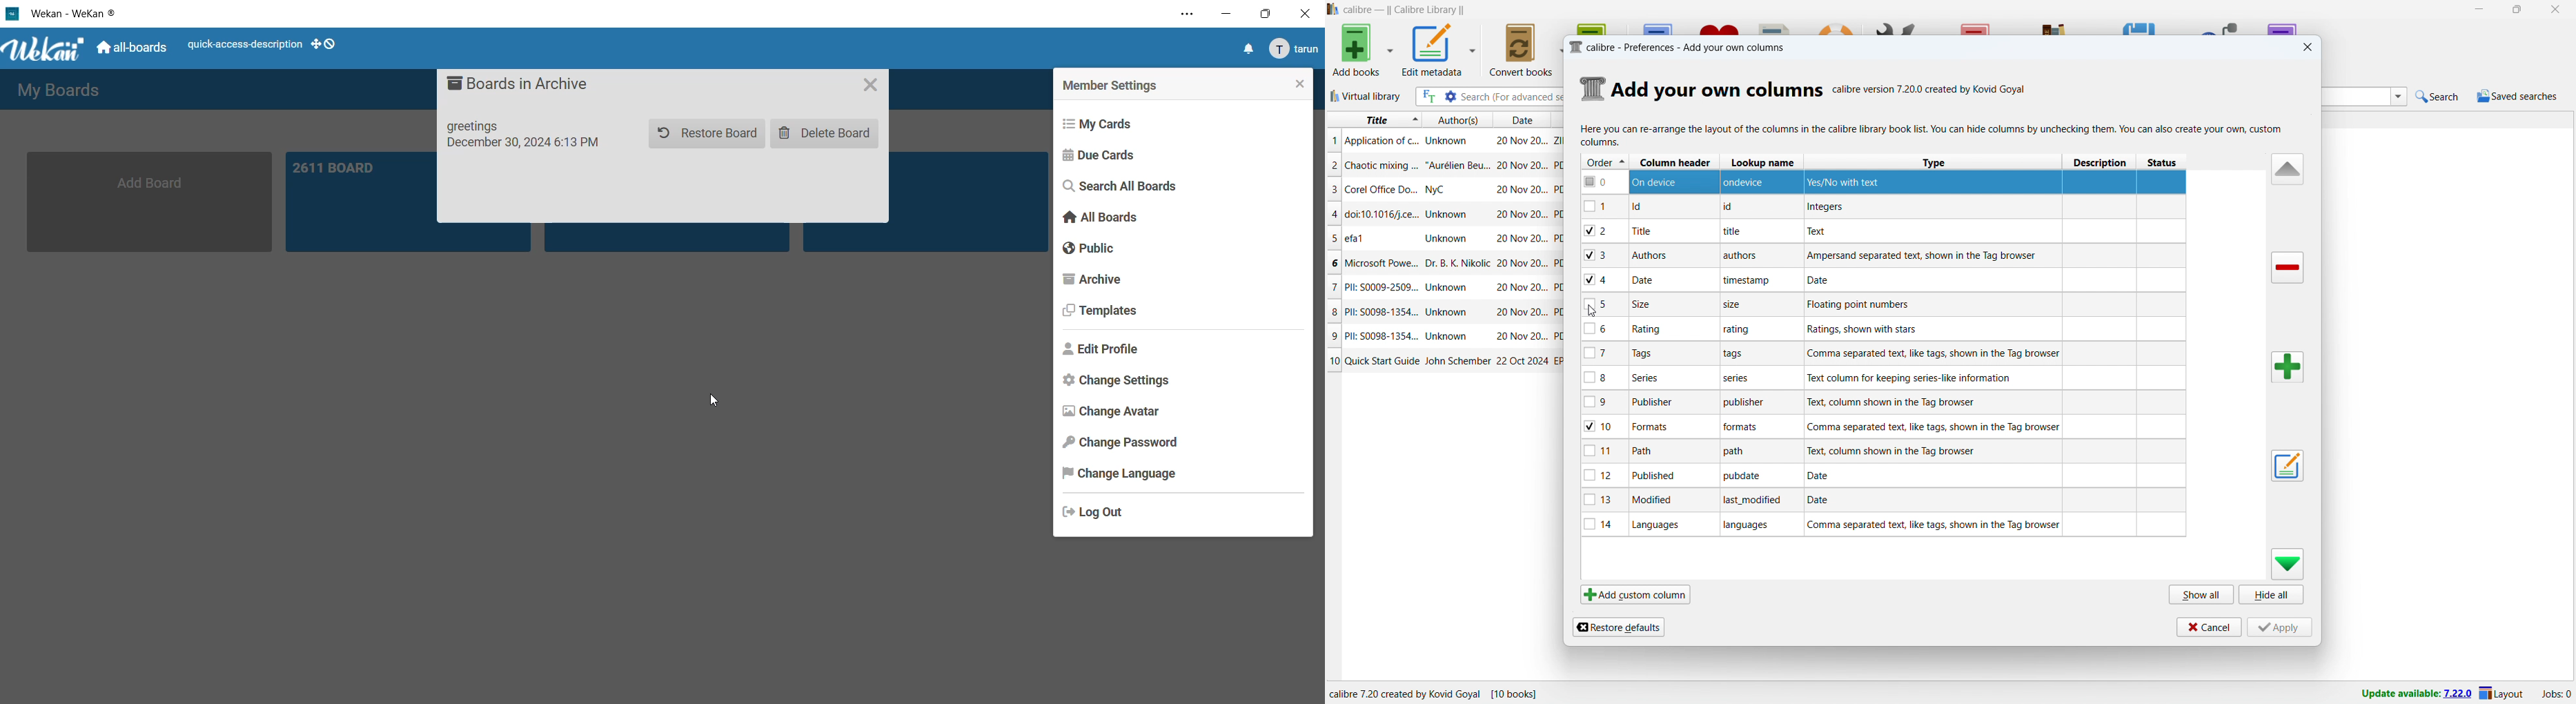  Describe the element at coordinates (1605, 229) in the screenshot. I see `2` at that location.